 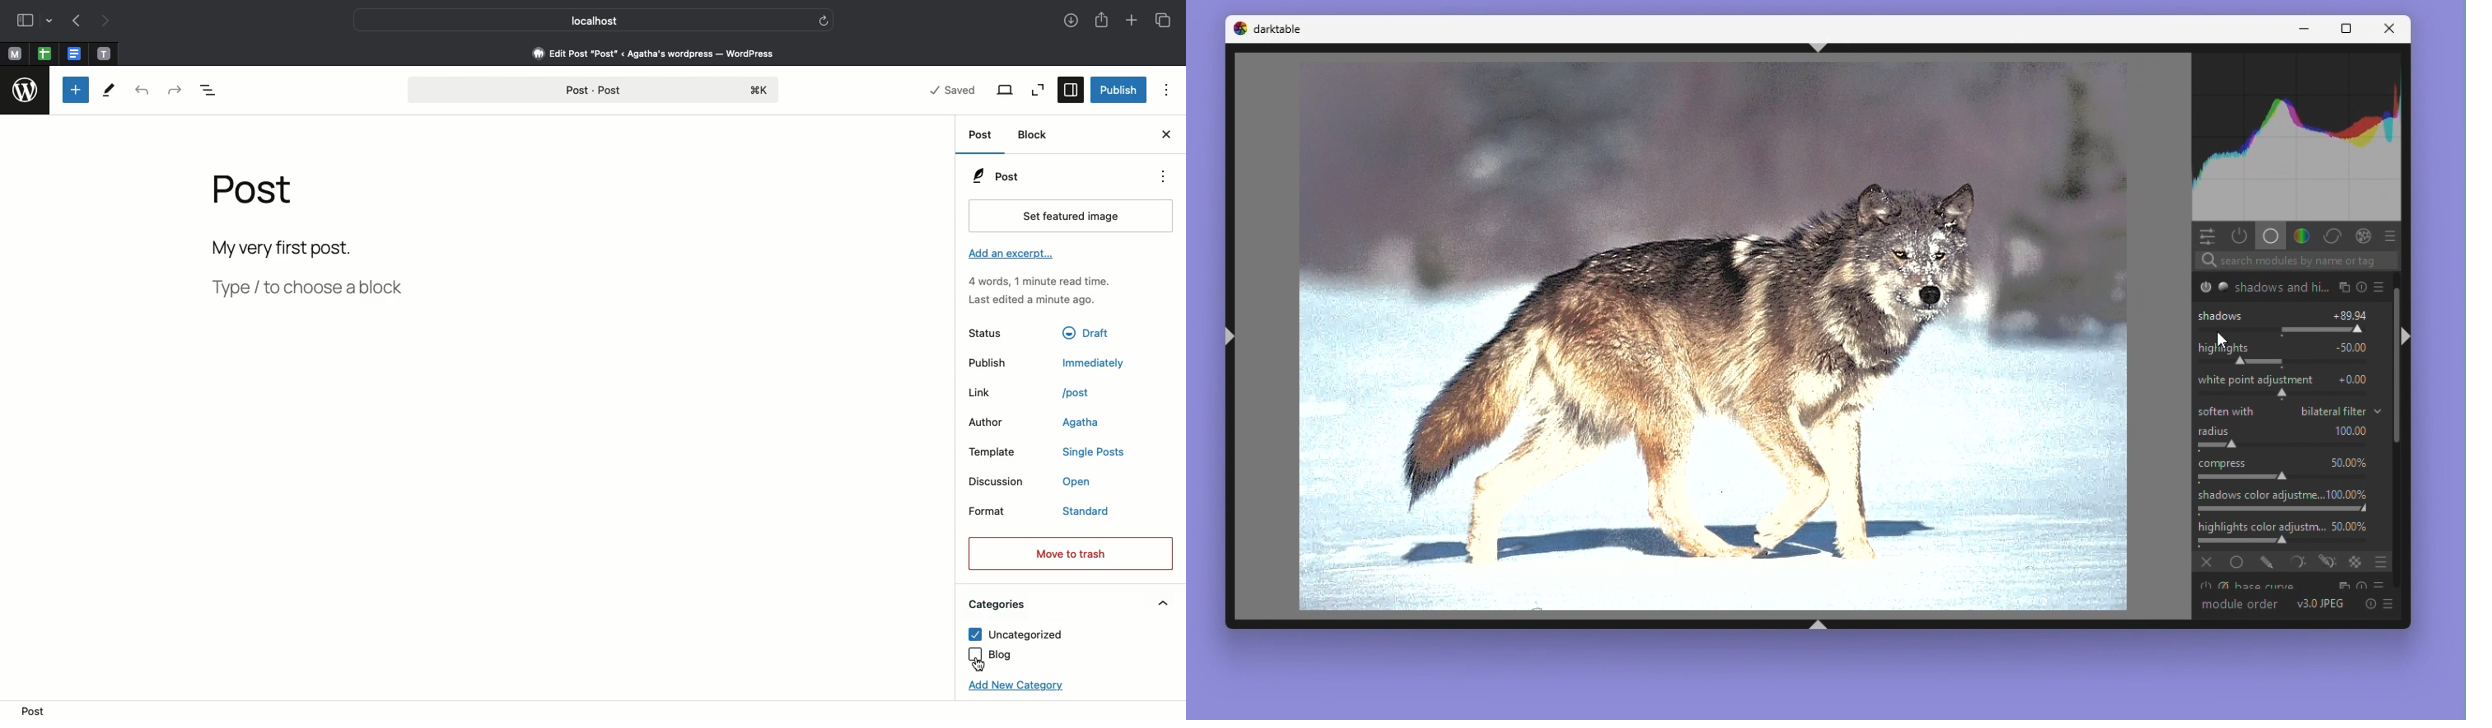 What do you see at coordinates (2319, 603) in the screenshot?
I see `V 3.0 JPEG` at bounding box center [2319, 603].